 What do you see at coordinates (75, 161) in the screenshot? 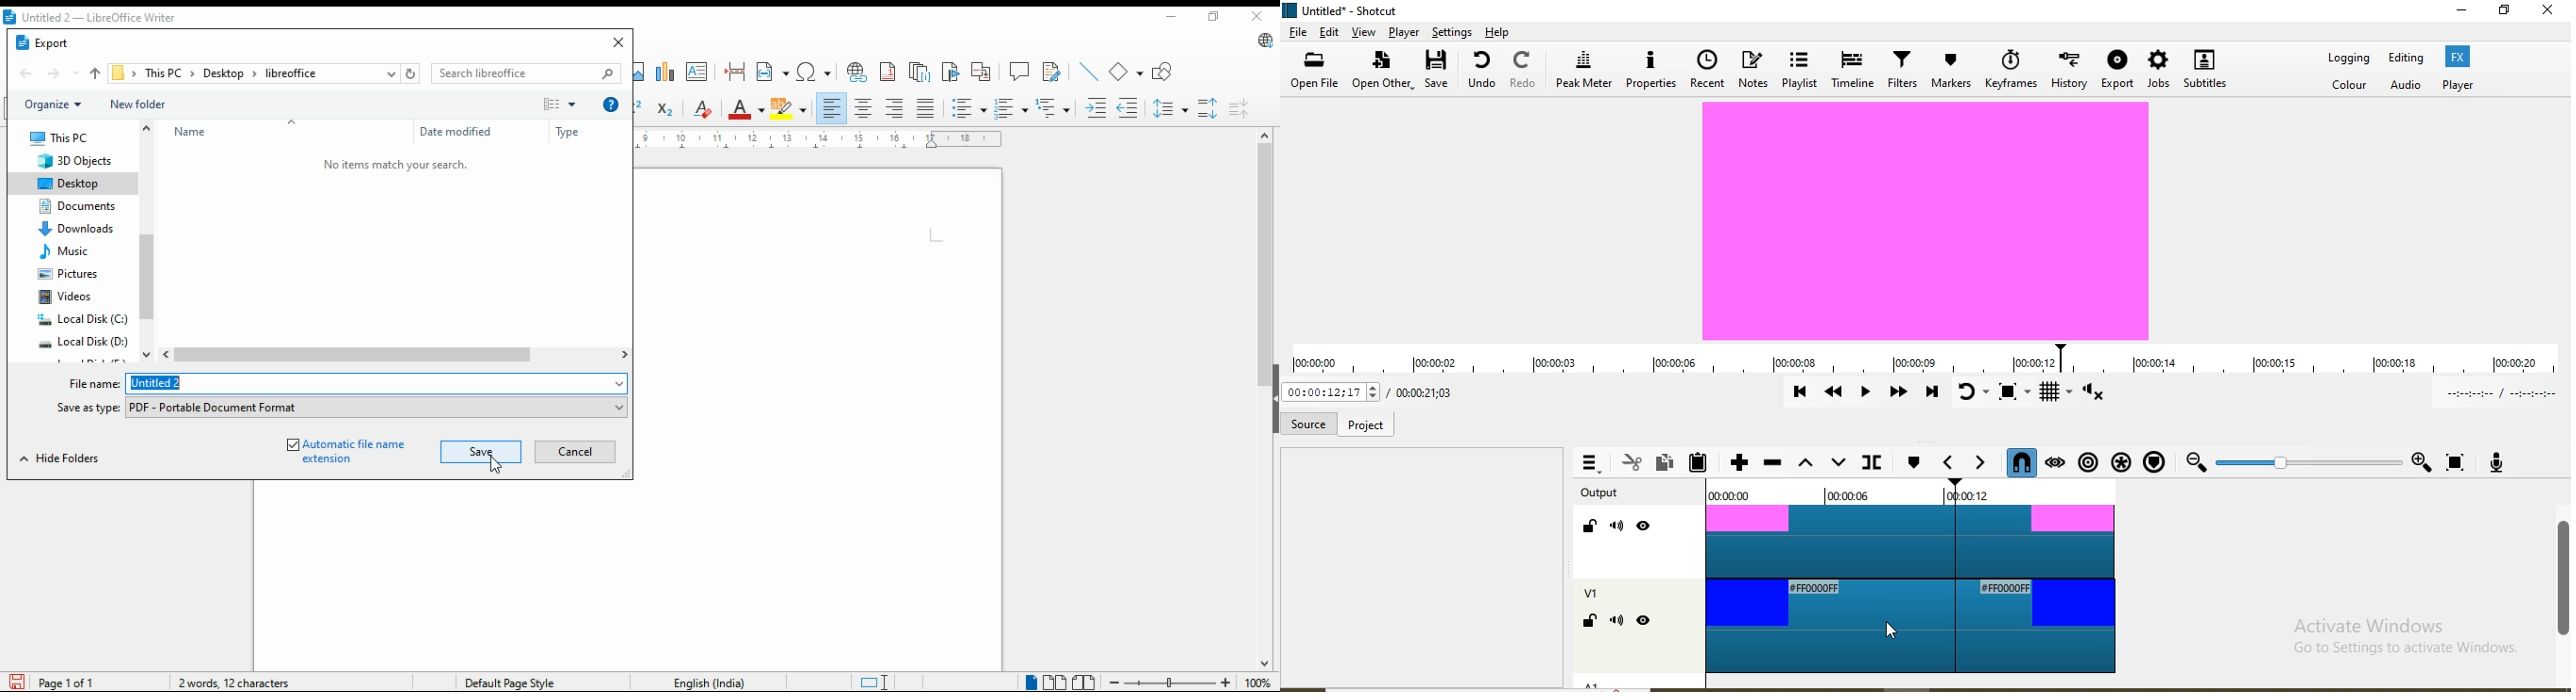
I see `3D objects` at bounding box center [75, 161].